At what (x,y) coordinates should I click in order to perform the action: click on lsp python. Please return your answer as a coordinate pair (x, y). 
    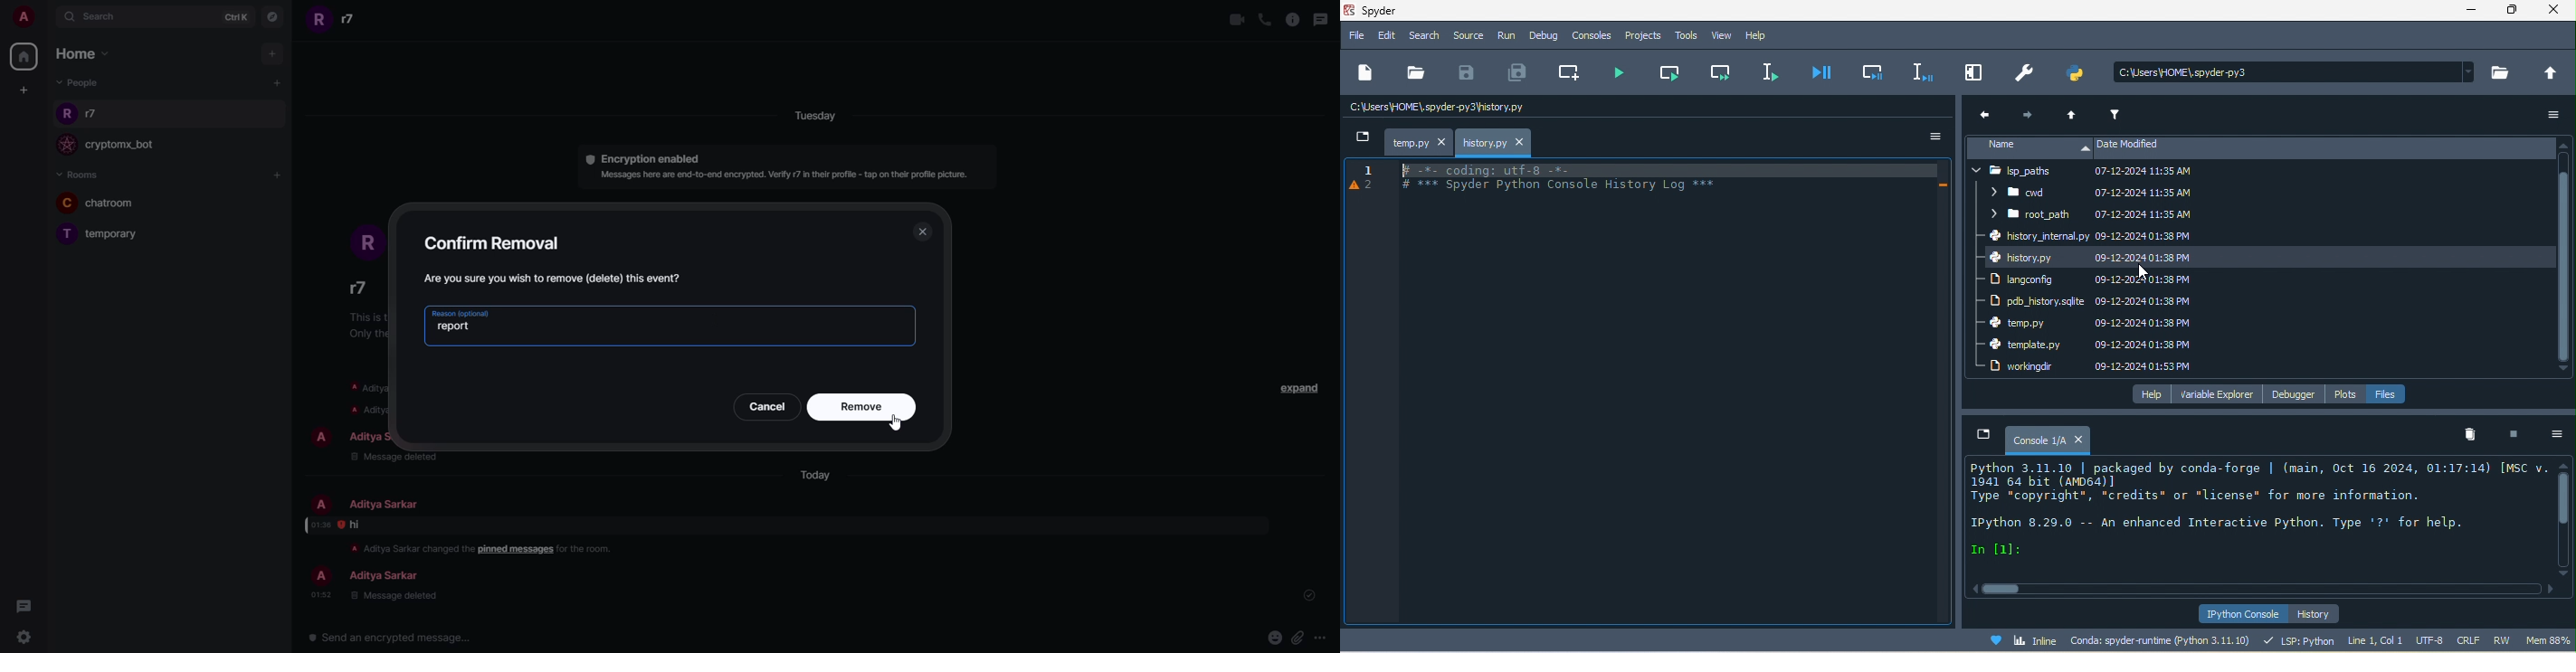
    Looking at the image, I should click on (2298, 639).